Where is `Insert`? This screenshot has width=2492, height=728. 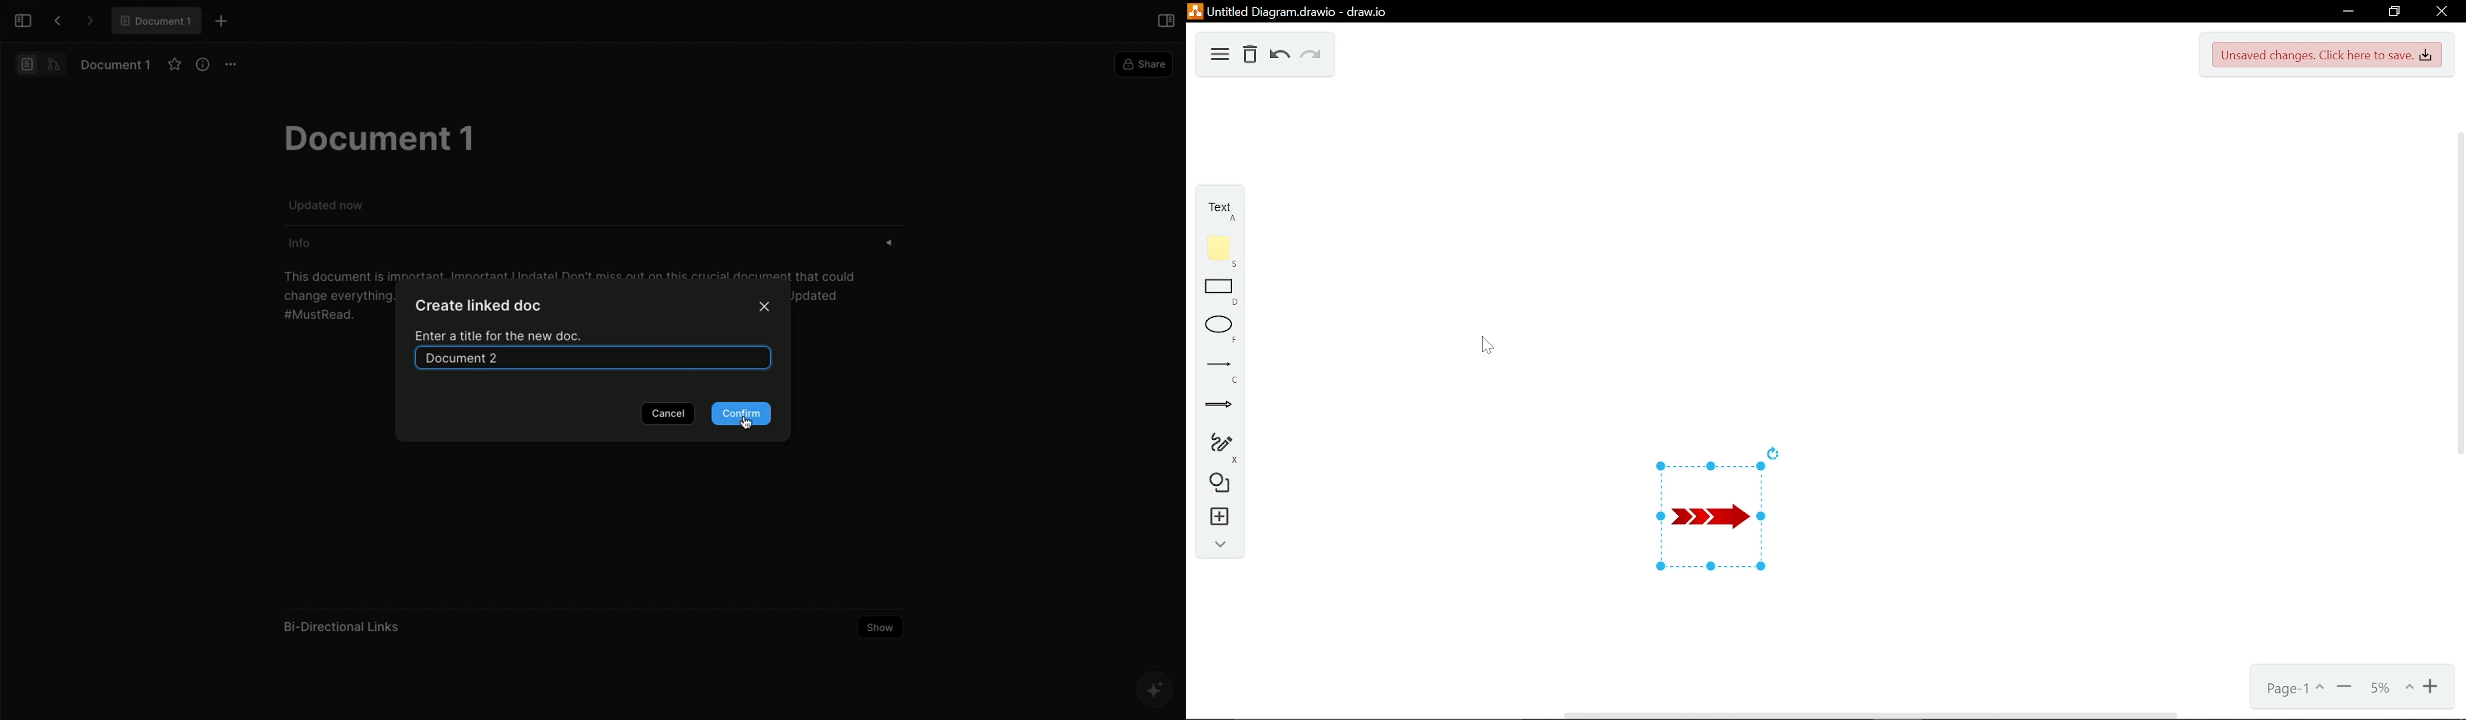 Insert is located at coordinates (1214, 516).